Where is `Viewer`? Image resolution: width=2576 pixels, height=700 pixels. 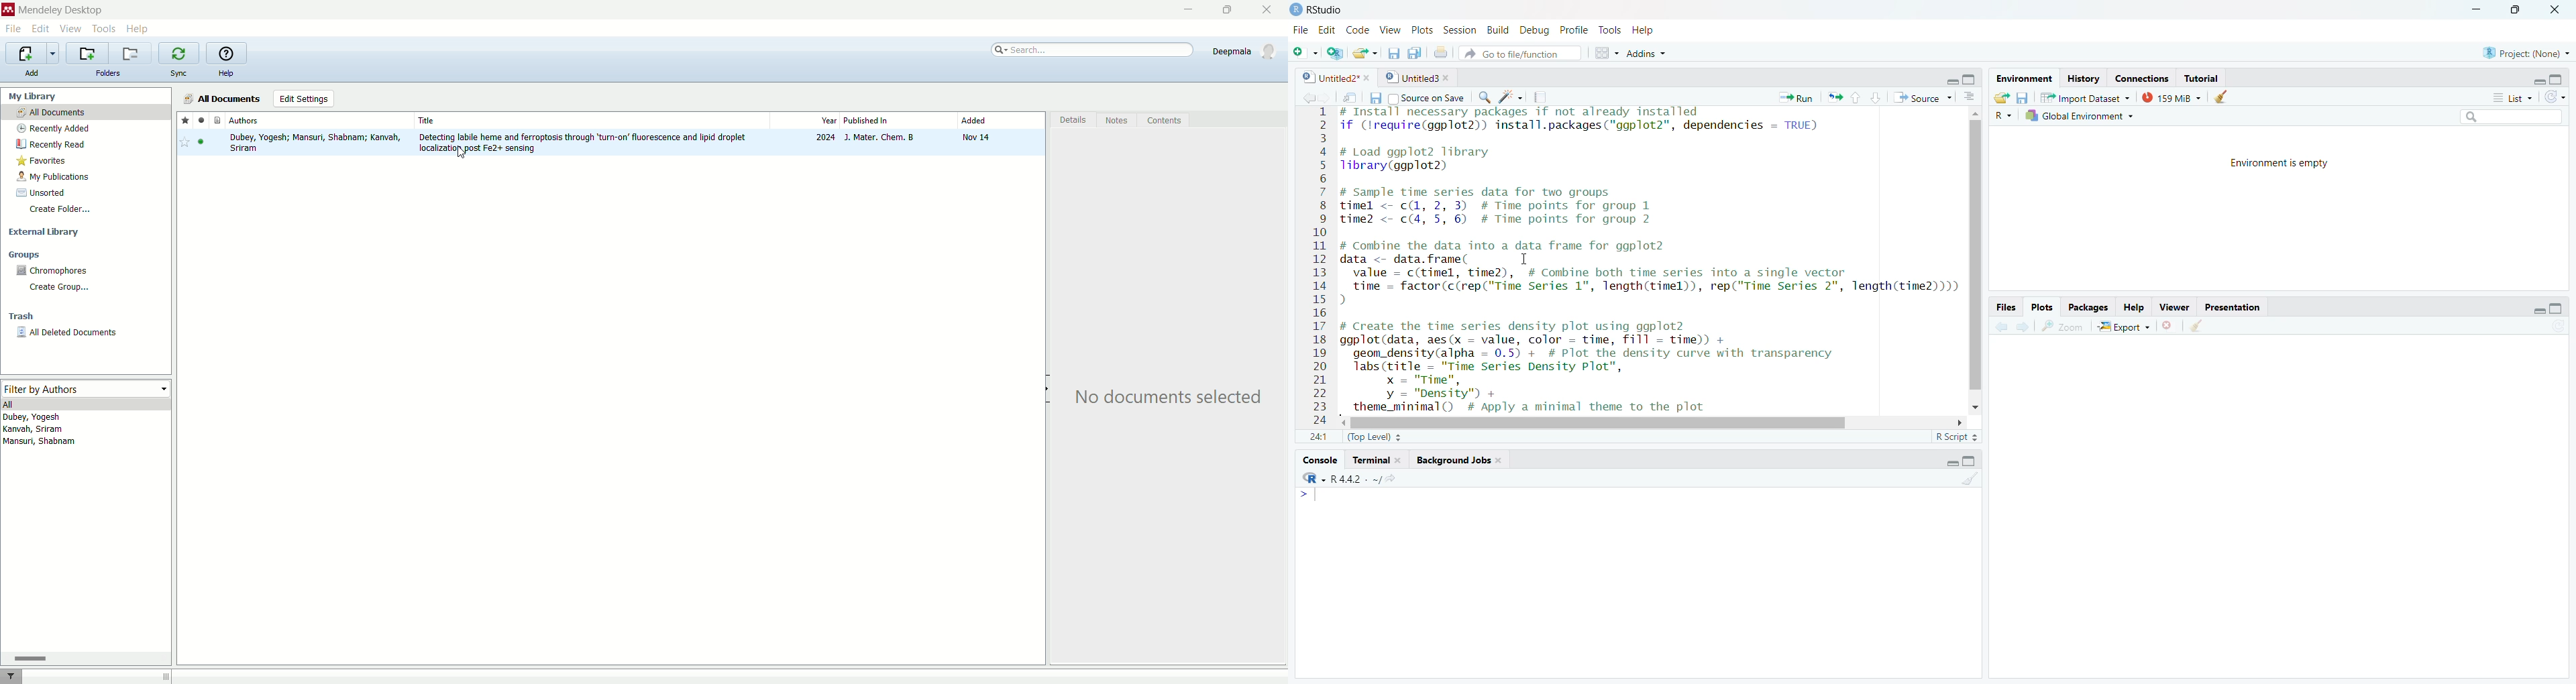
Viewer is located at coordinates (2177, 307).